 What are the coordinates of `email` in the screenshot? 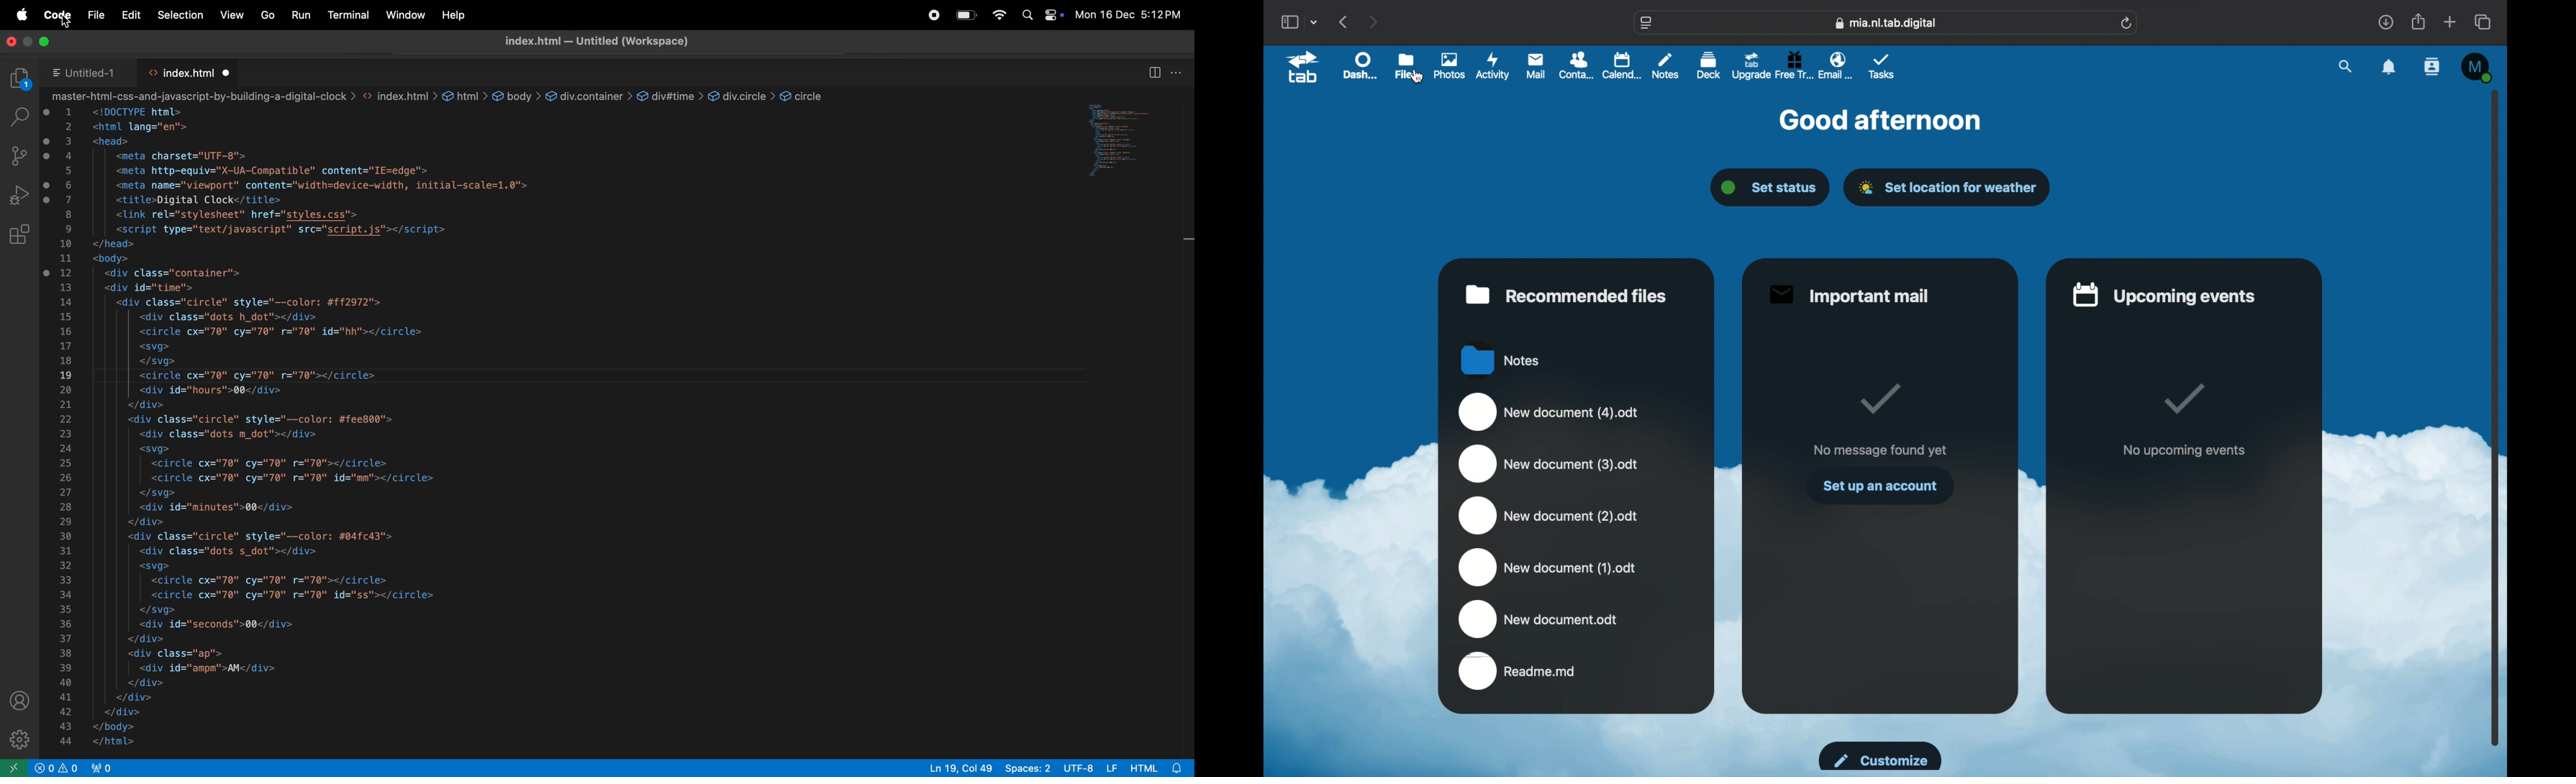 It's located at (1838, 65).